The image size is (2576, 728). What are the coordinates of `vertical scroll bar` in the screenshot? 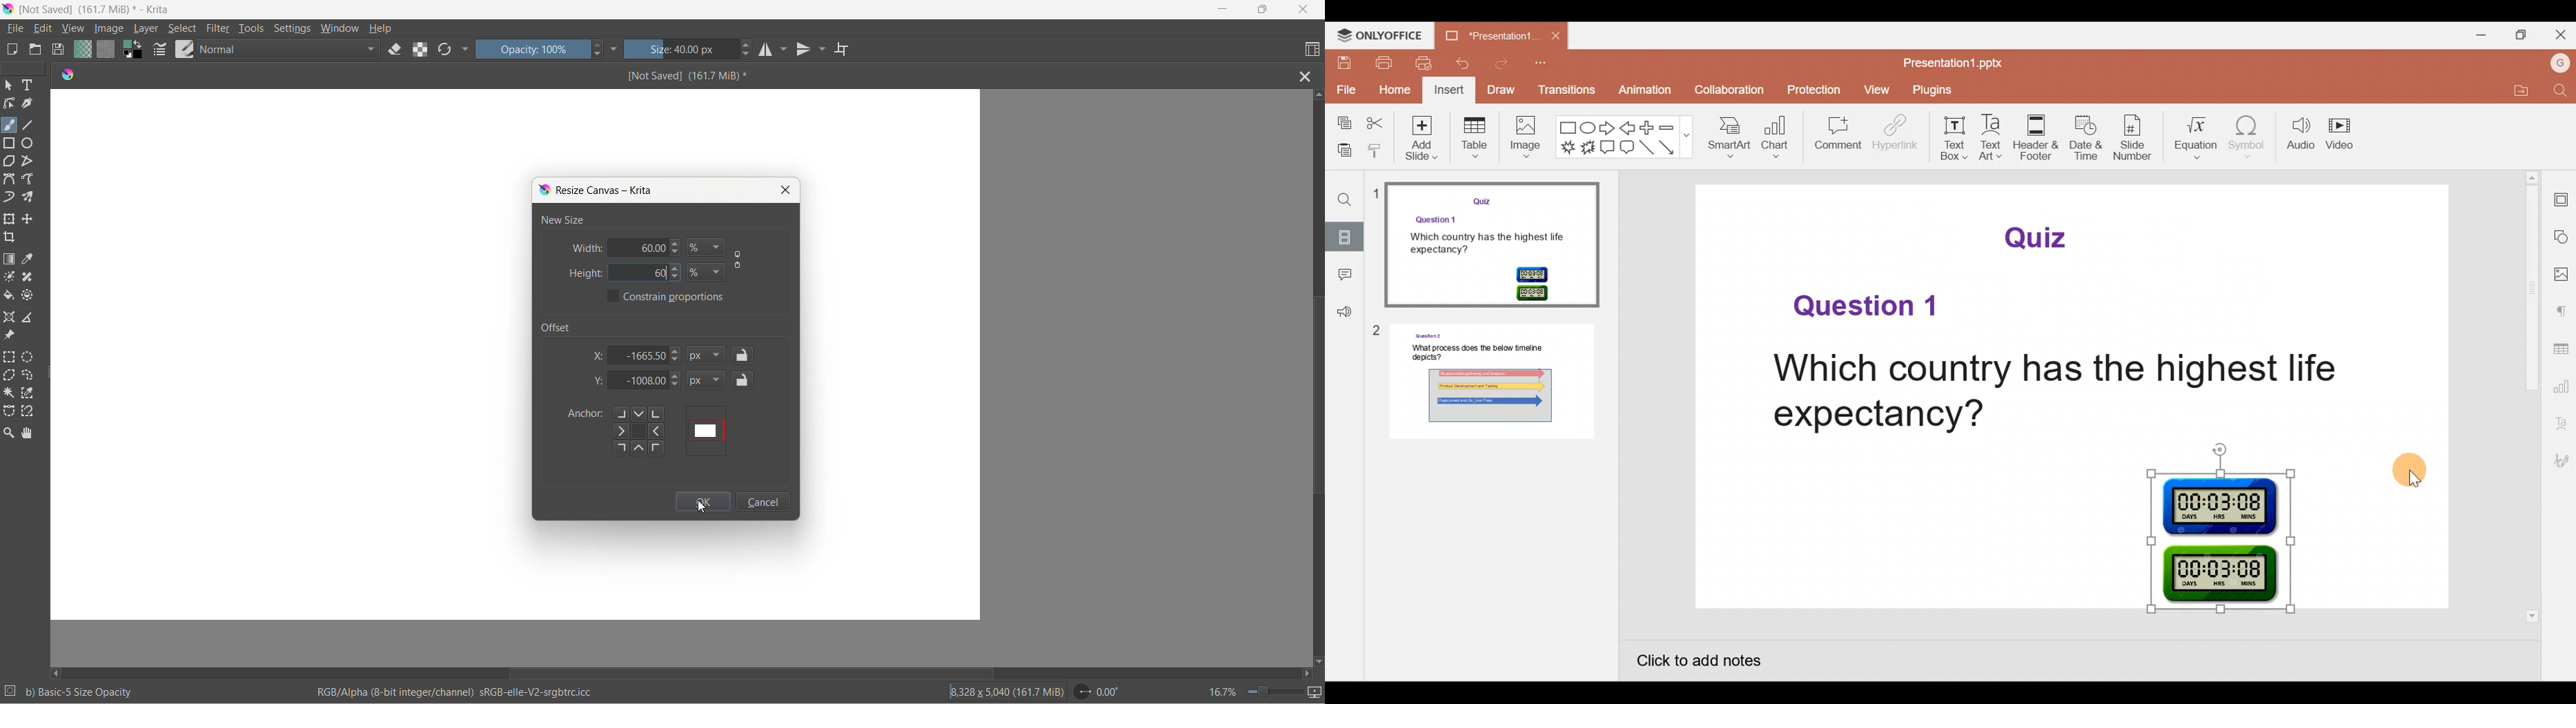 It's located at (1317, 398).